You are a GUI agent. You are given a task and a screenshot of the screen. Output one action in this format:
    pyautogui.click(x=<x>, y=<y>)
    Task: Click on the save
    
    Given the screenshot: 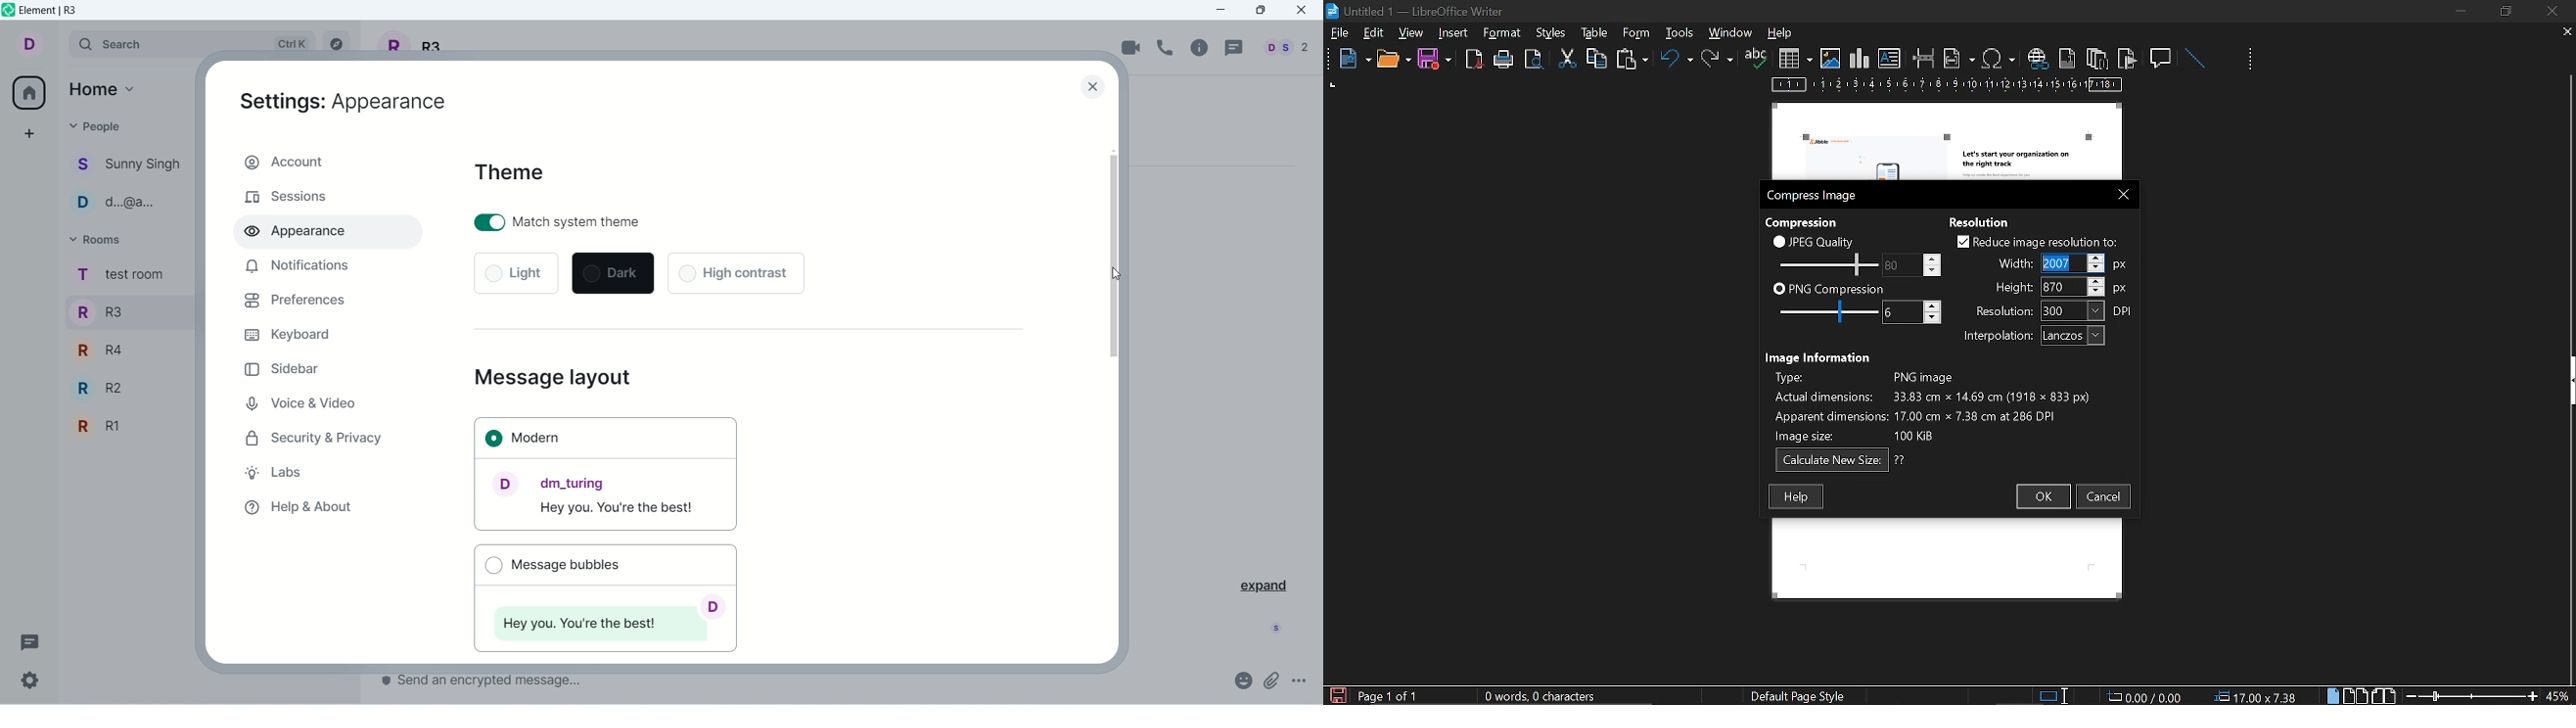 What is the action you would take?
    pyautogui.click(x=1337, y=694)
    